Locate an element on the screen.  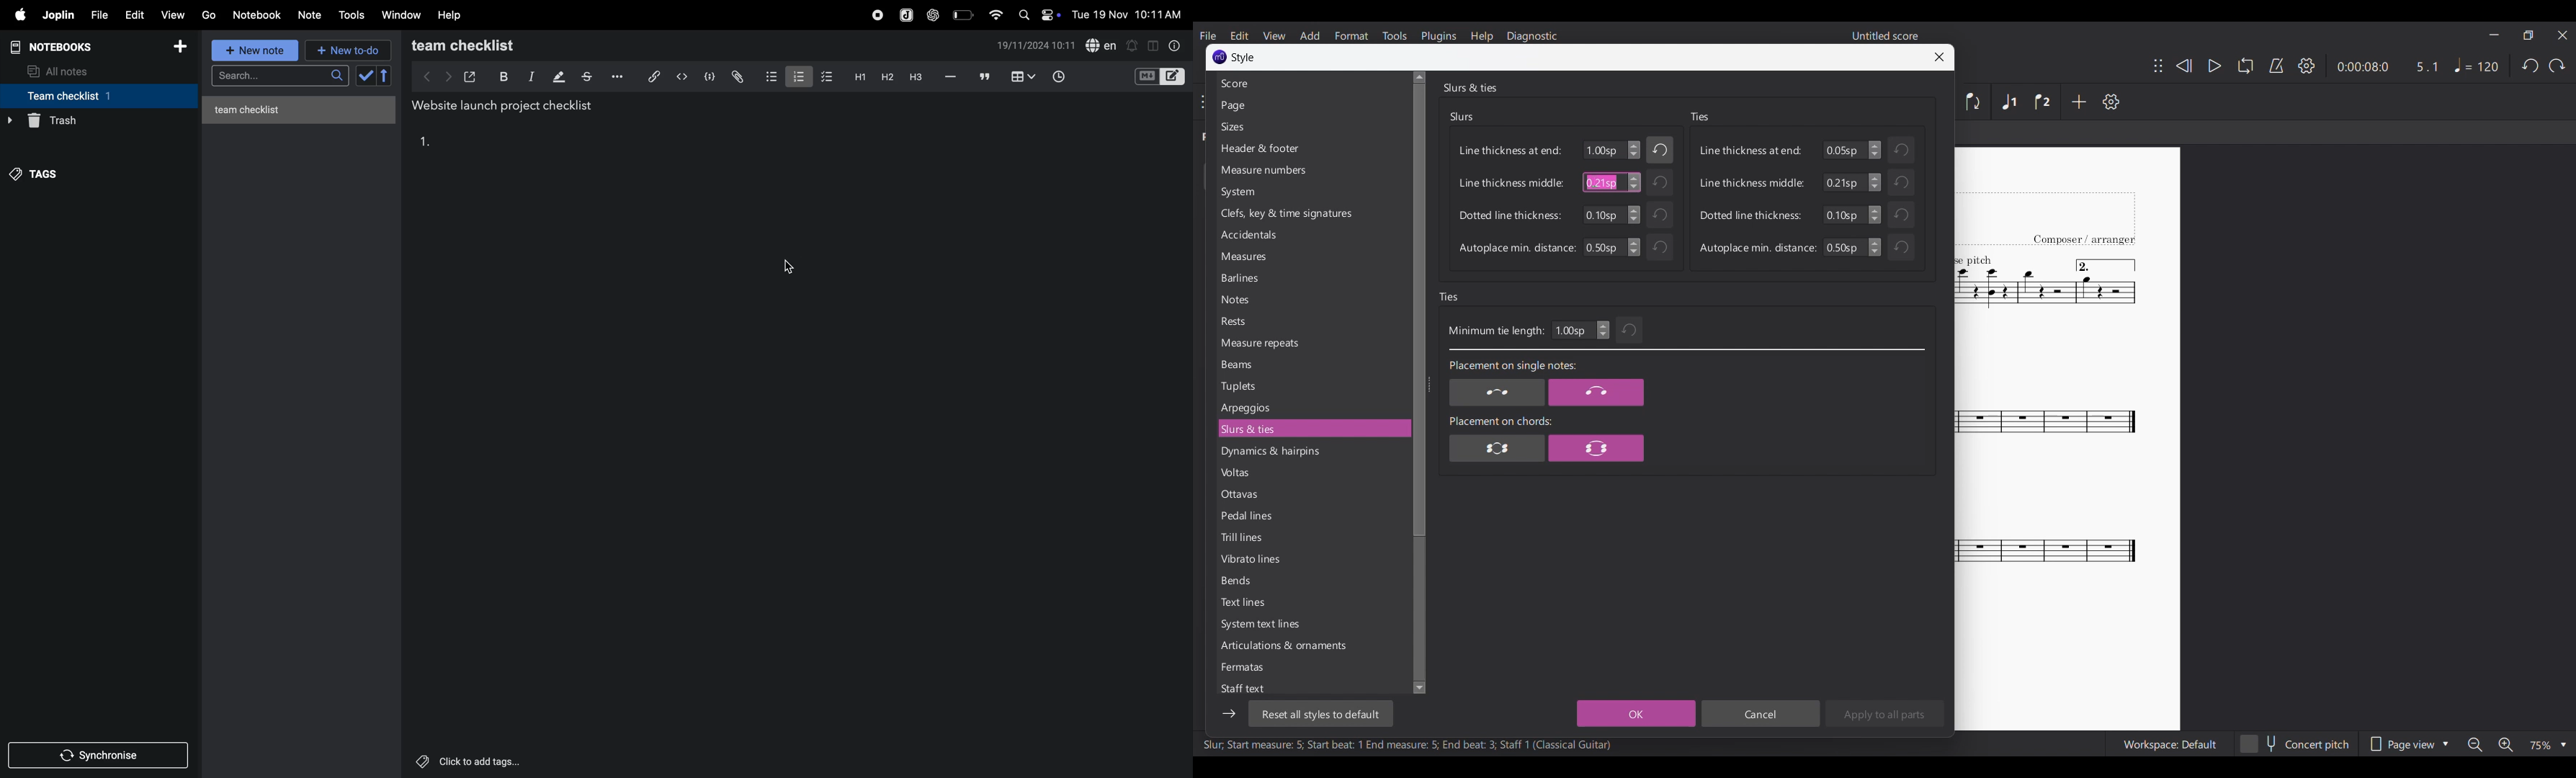
Minimum tie length is located at coordinates (1495, 331).